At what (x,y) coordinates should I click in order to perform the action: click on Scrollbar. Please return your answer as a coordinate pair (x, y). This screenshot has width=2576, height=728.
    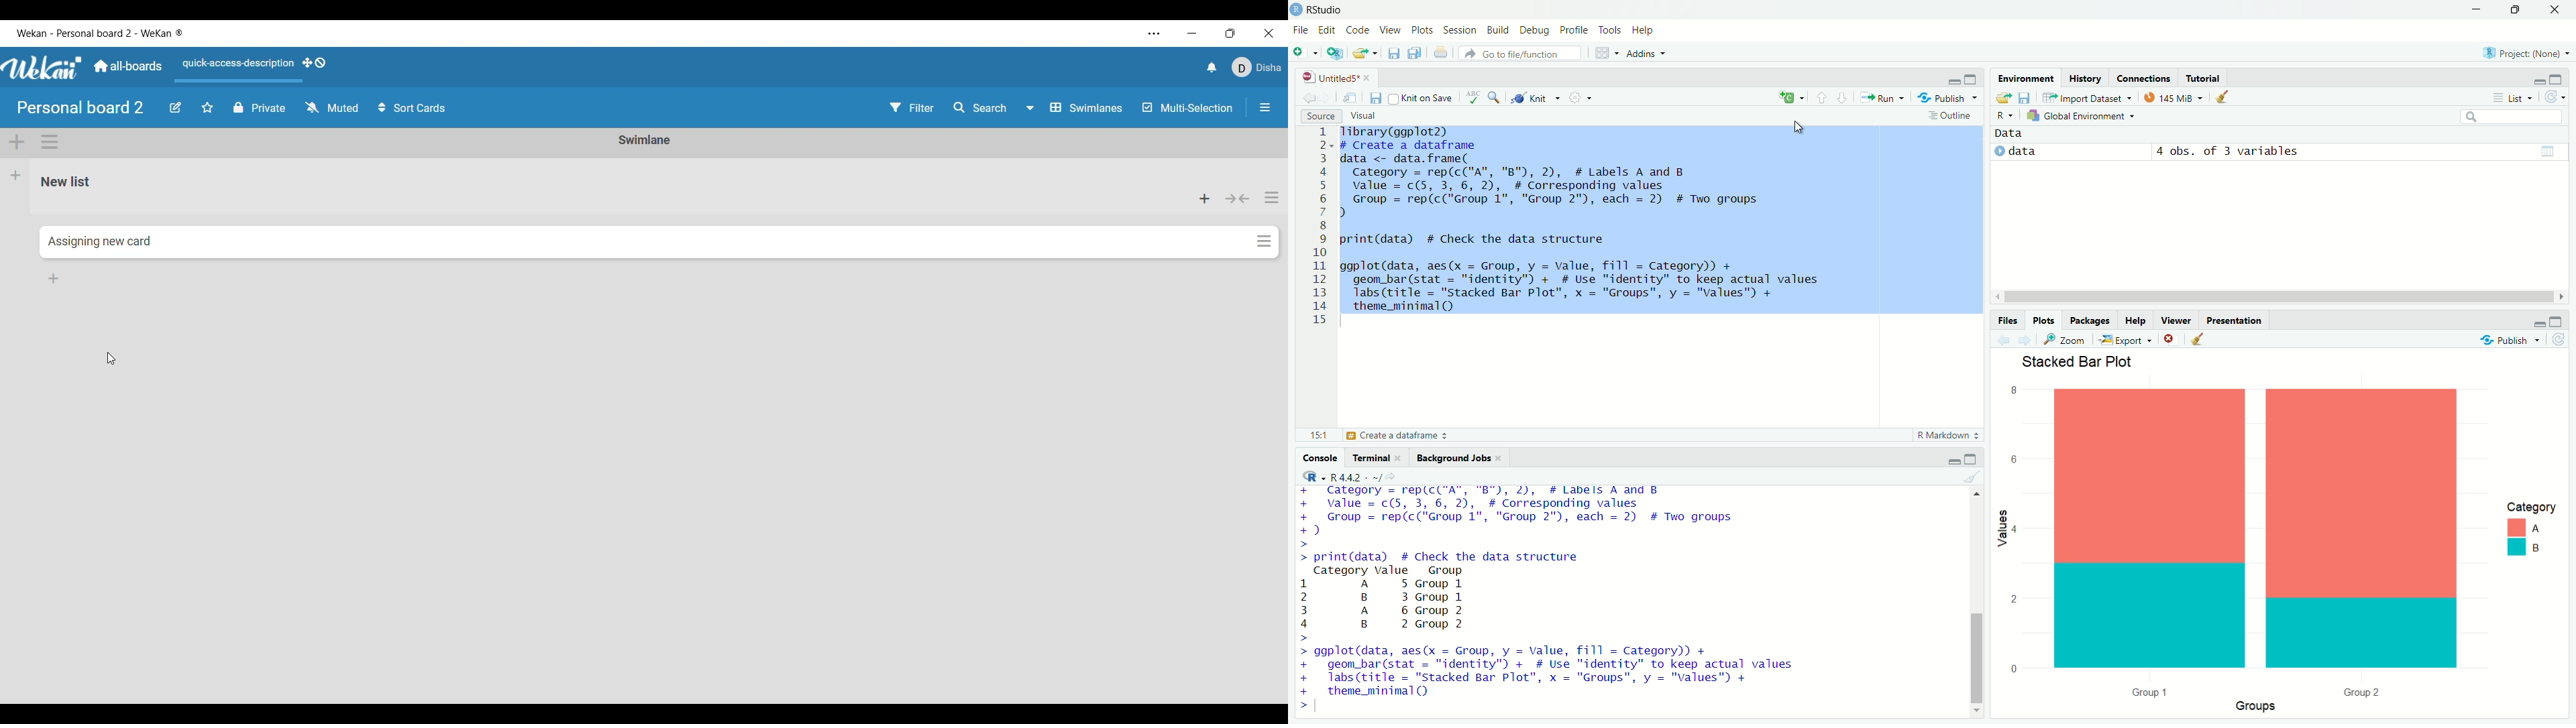
    Looking at the image, I should click on (1977, 611).